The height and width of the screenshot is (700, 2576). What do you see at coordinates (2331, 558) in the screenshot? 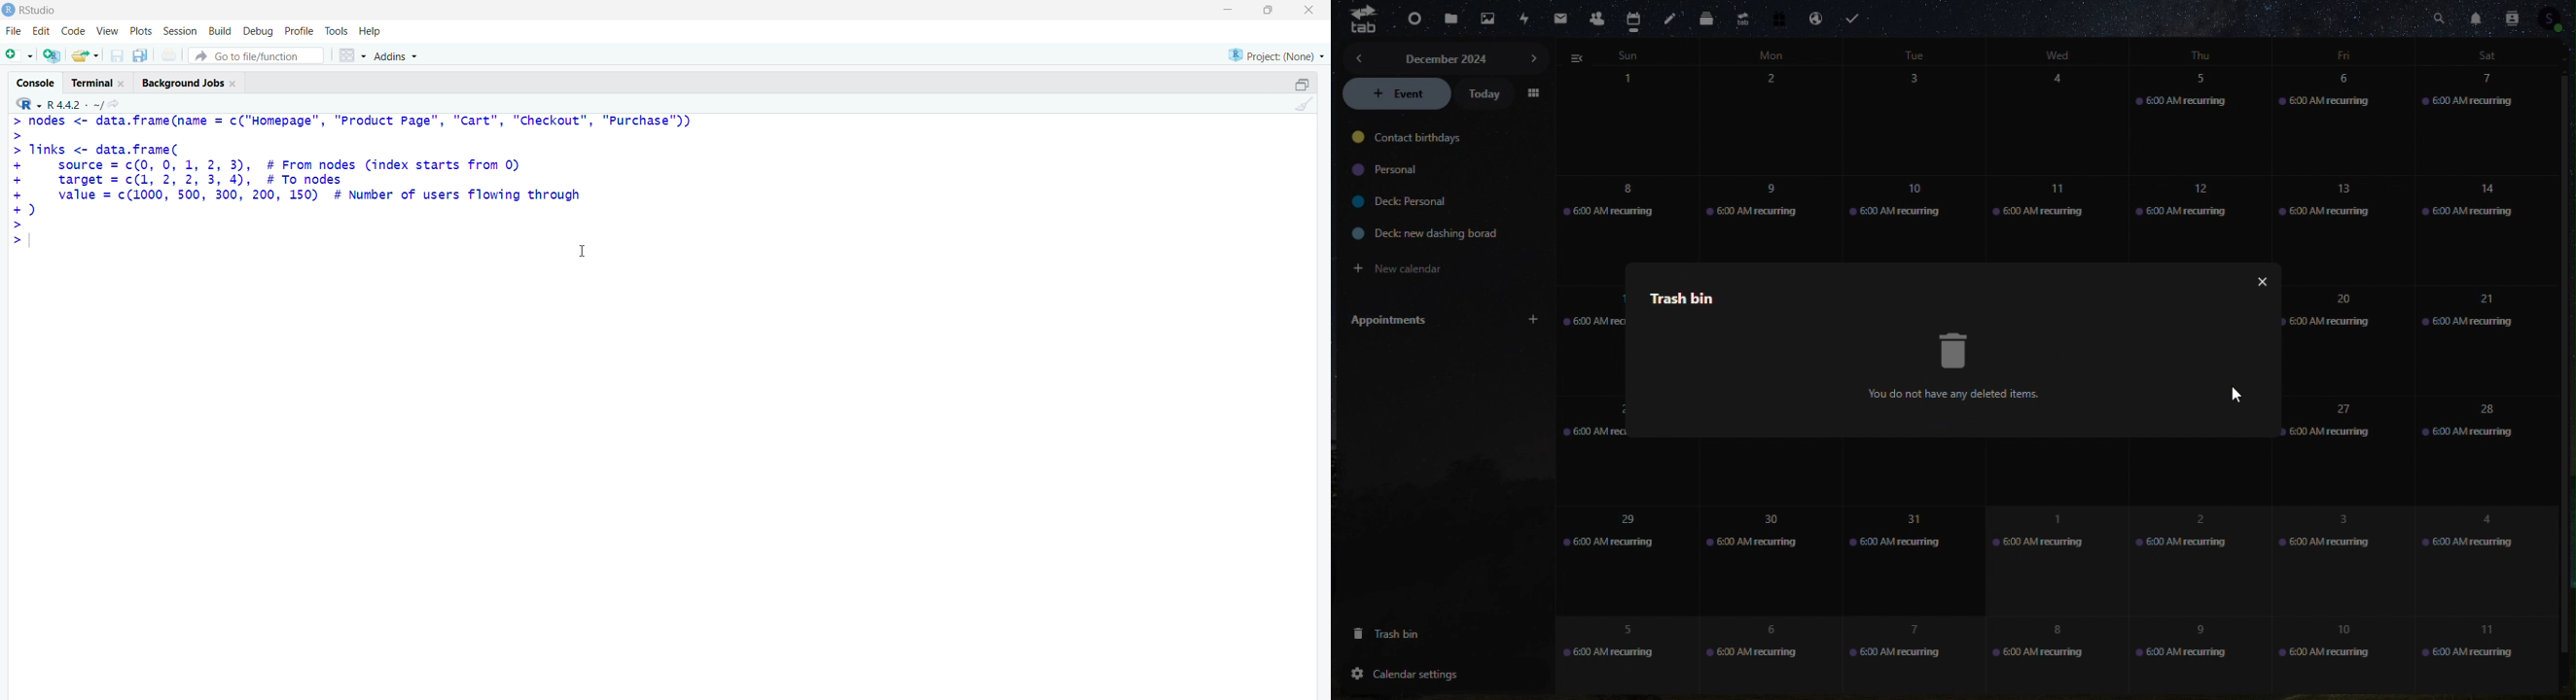
I see `3` at bounding box center [2331, 558].